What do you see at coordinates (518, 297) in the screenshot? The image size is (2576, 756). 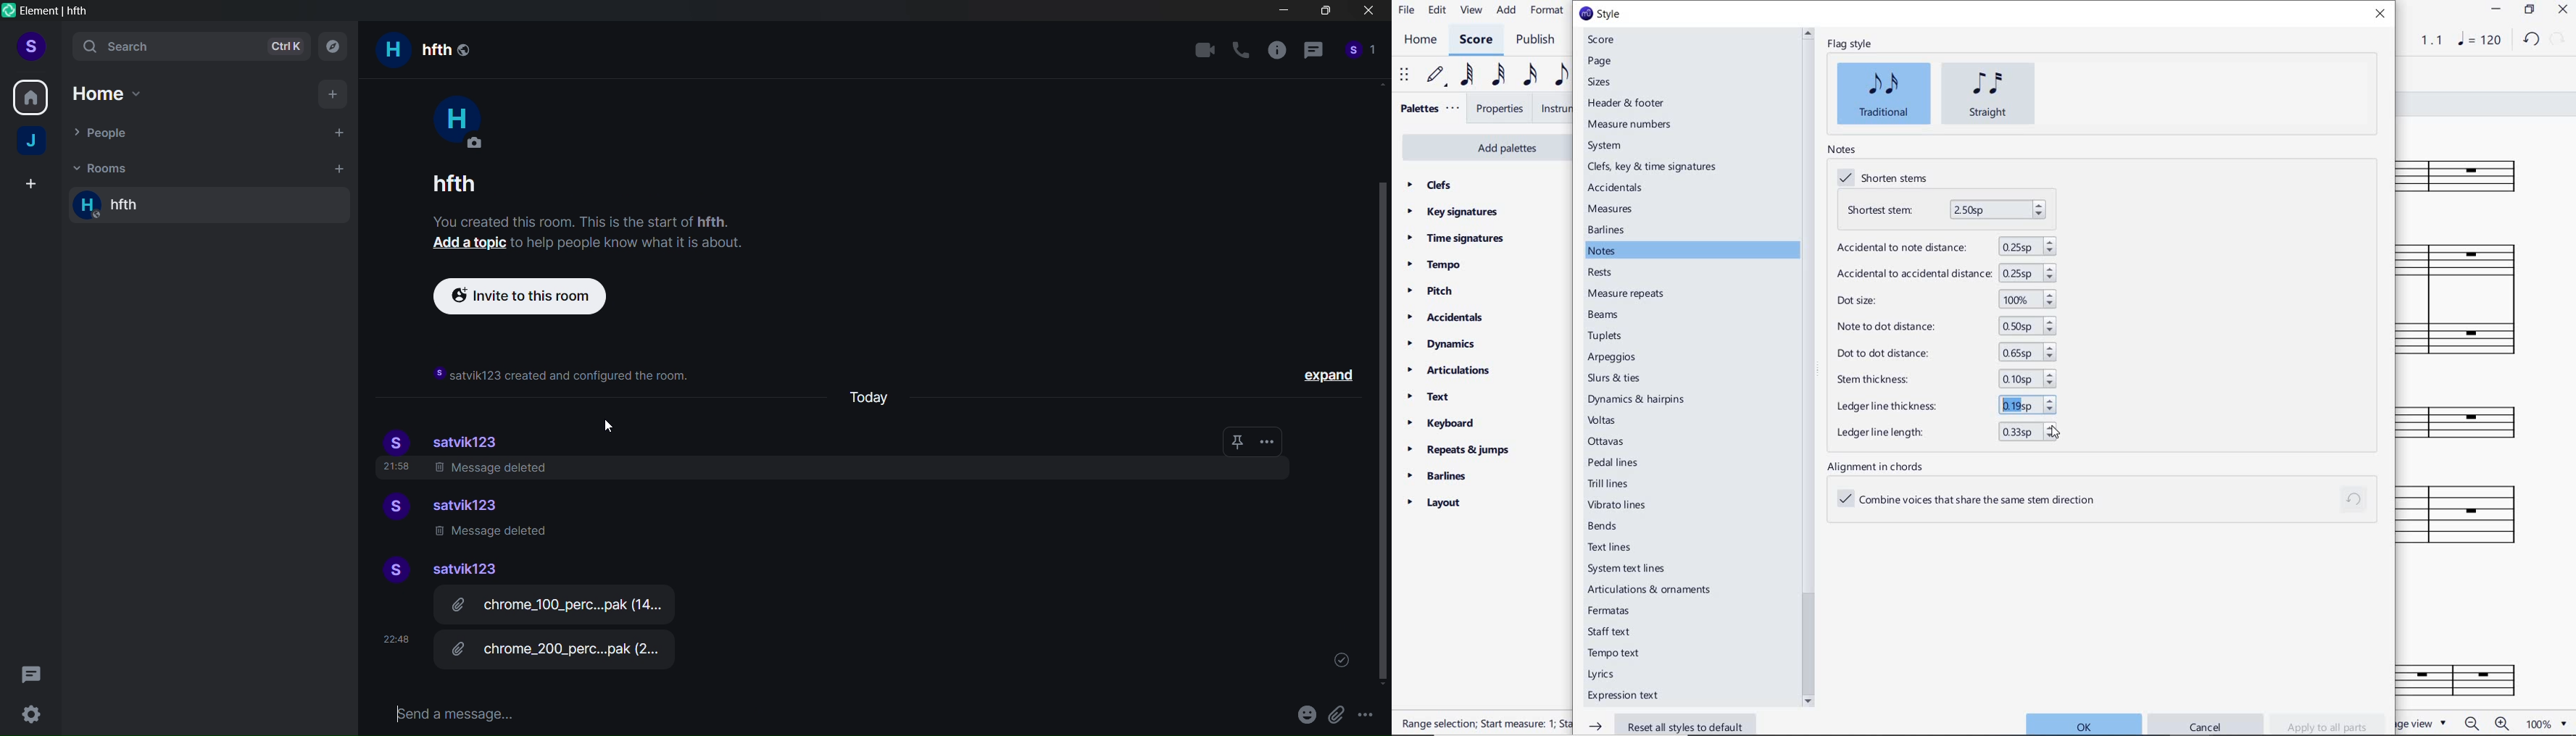 I see `Invite to this room` at bounding box center [518, 297].